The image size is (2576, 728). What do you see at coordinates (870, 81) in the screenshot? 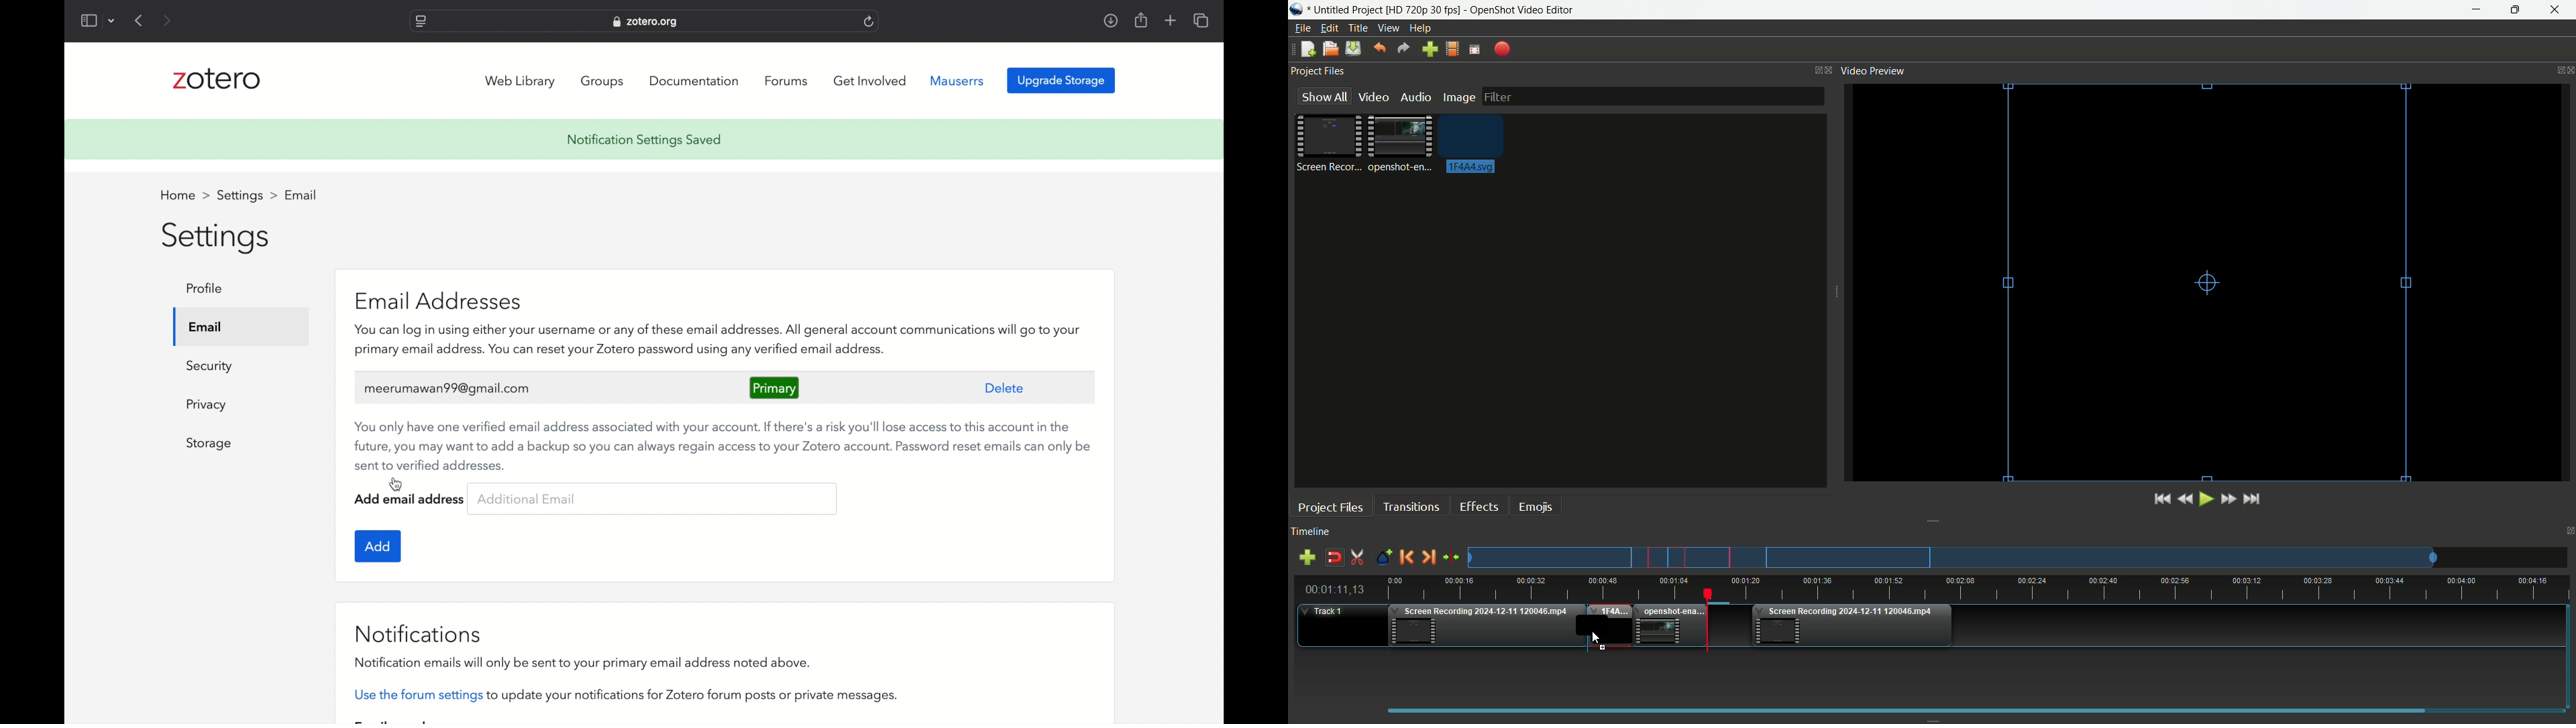
I see `get involved` at bounding box center [870, 81].